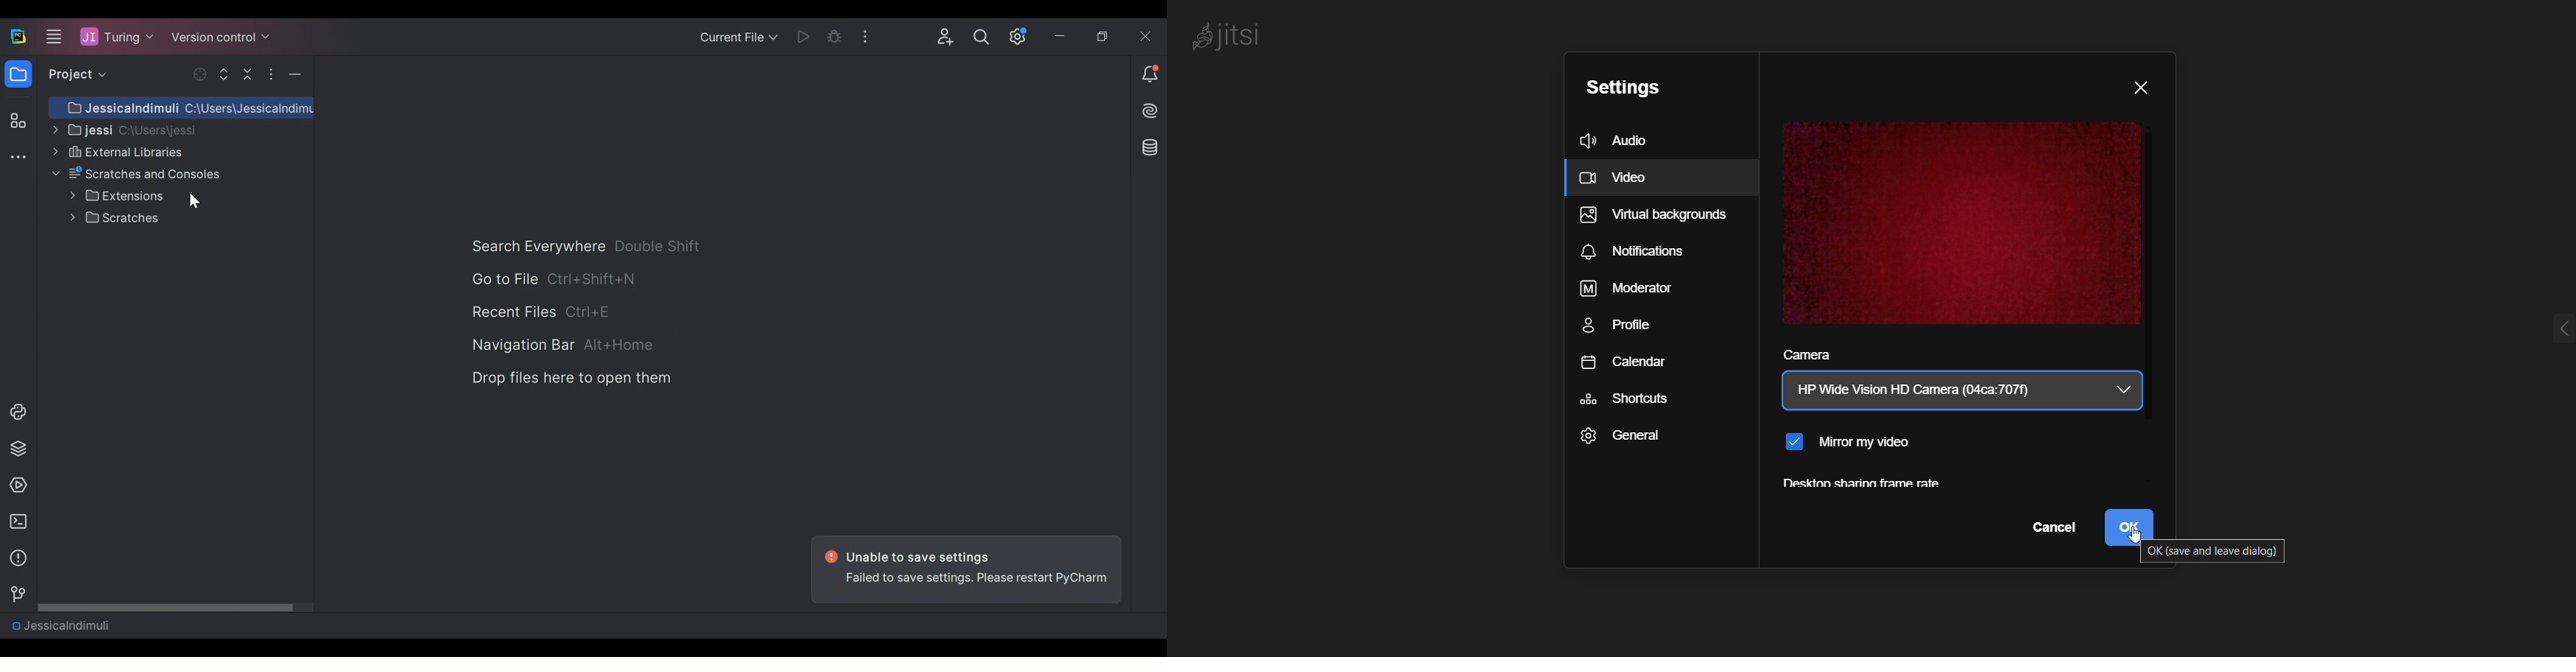 The height and width of the screenshot is (672, 2576). What do you see at coordinates (117, 196) in the screenshot?
I see `Extensions` at bounding box center [117, 196].